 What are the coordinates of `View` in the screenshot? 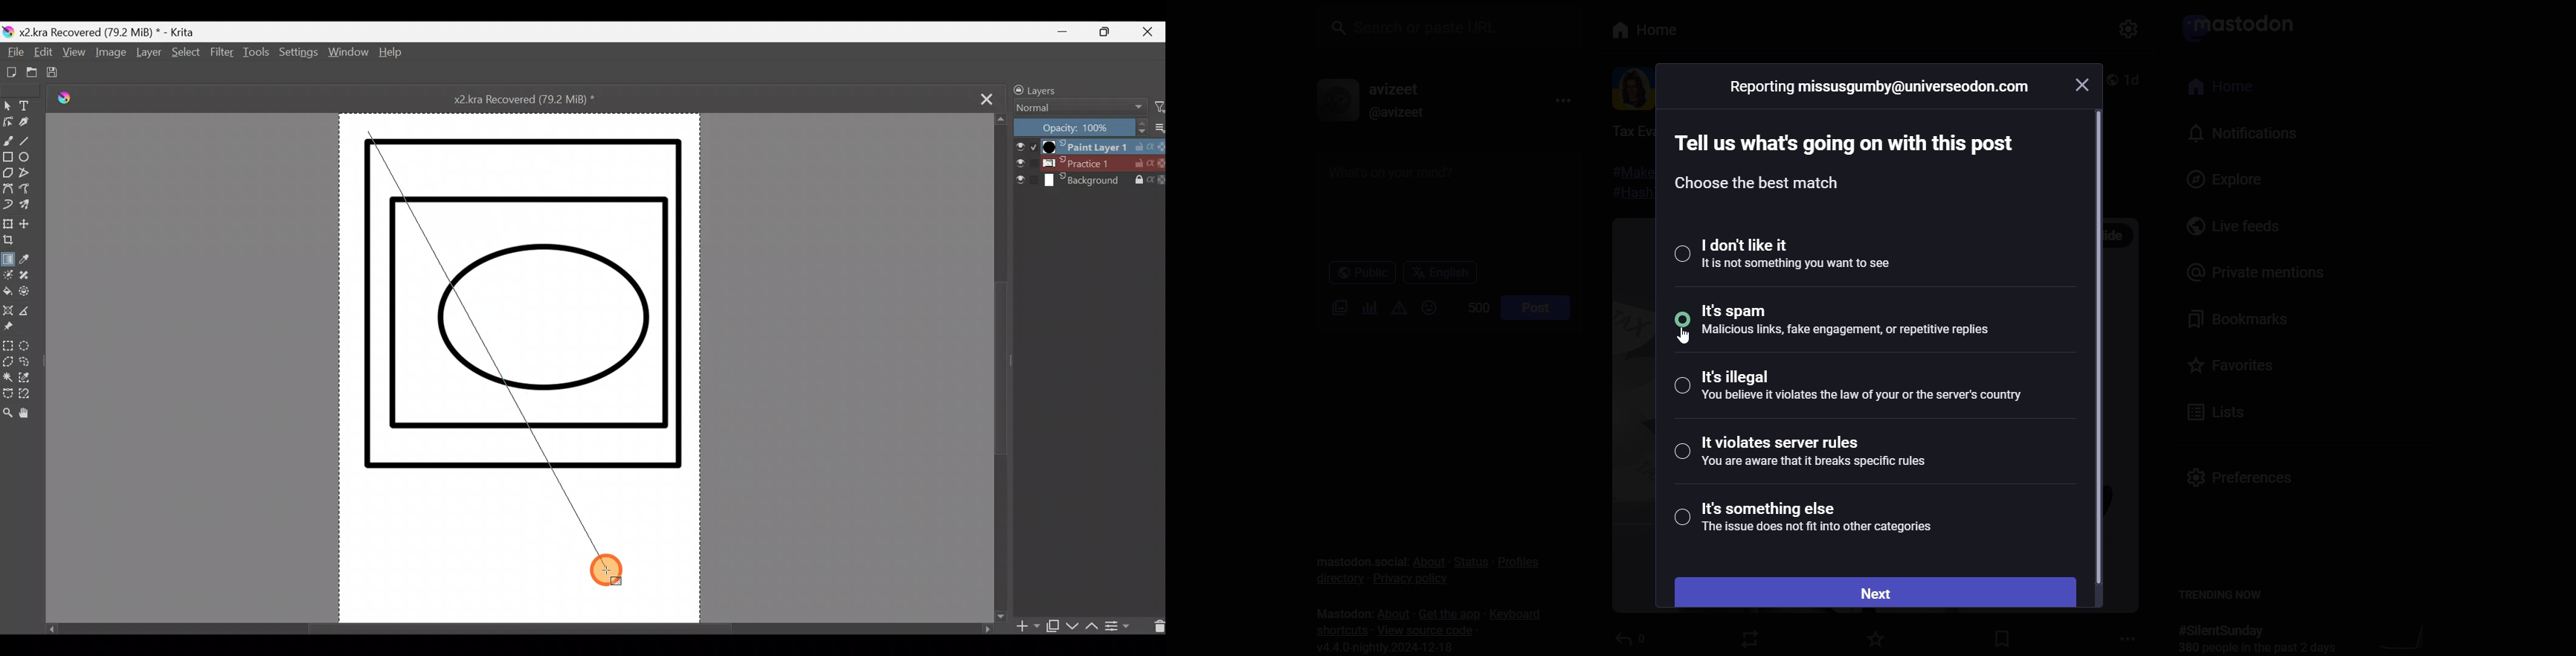 It's located at (74, 55).